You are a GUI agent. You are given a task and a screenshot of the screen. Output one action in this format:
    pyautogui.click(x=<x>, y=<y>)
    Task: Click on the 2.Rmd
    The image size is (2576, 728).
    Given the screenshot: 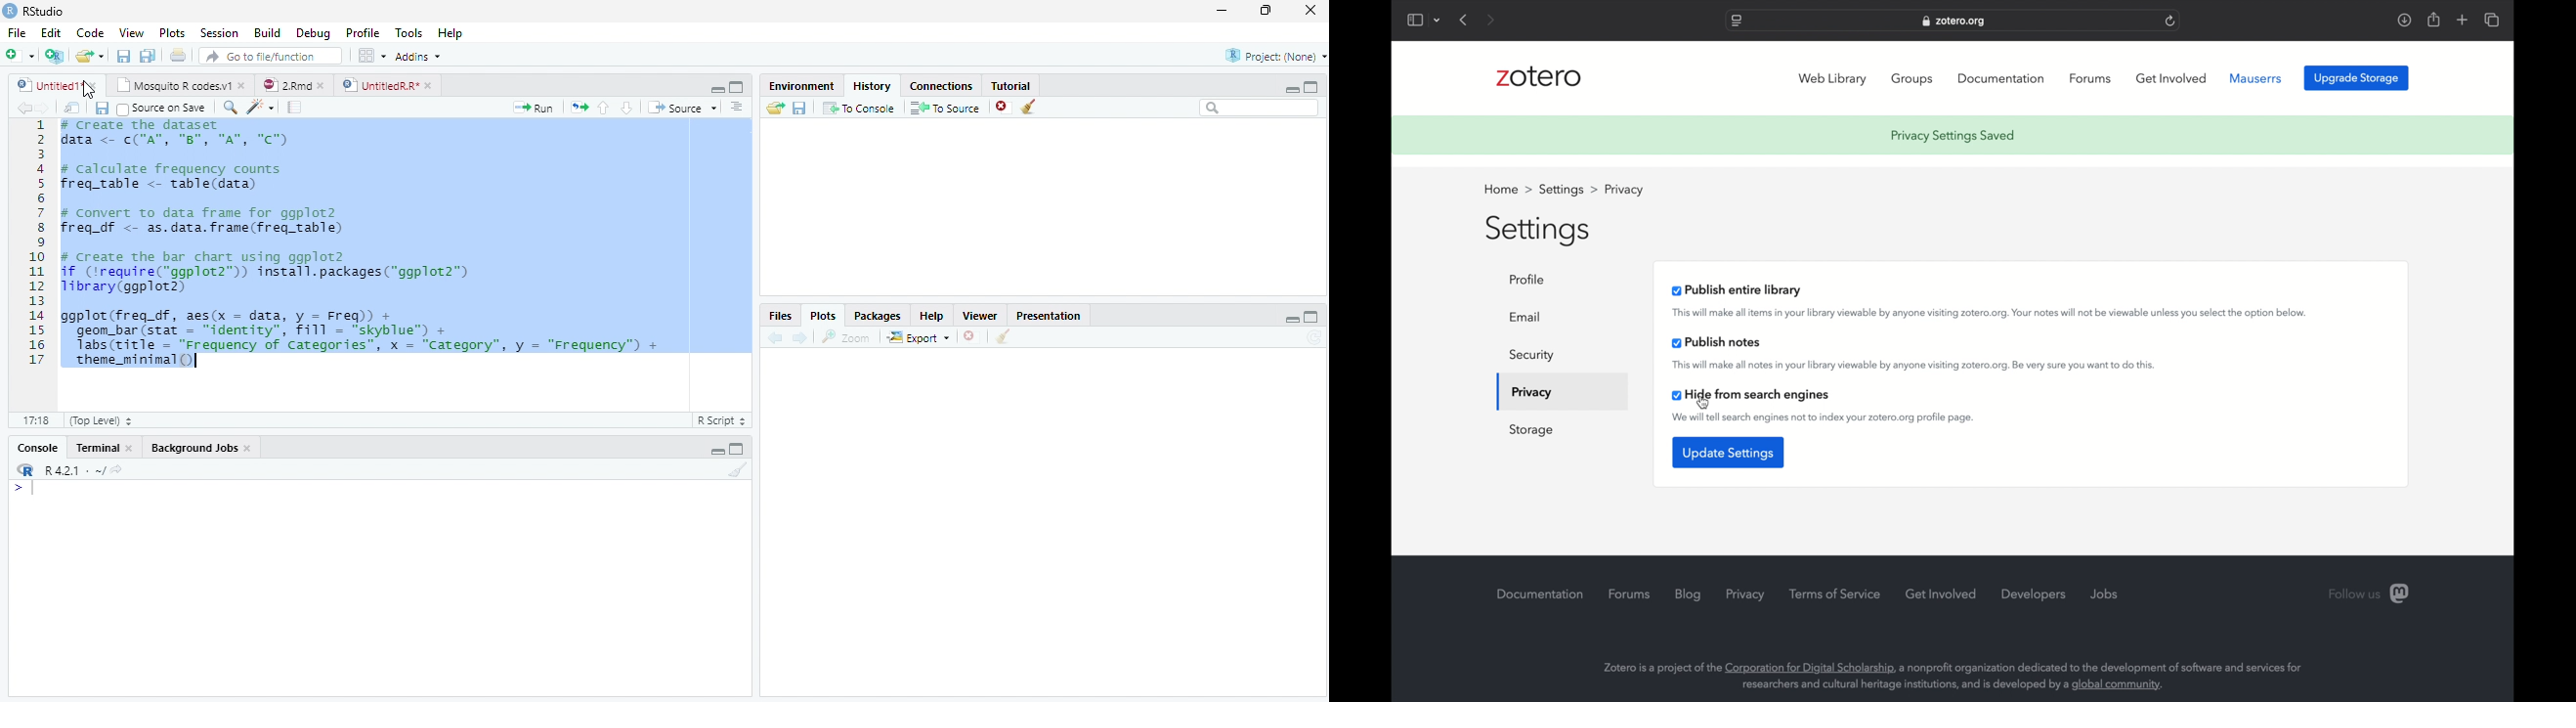 What is the action you would take?
    pyautogui.click(x=293, y=87)
    